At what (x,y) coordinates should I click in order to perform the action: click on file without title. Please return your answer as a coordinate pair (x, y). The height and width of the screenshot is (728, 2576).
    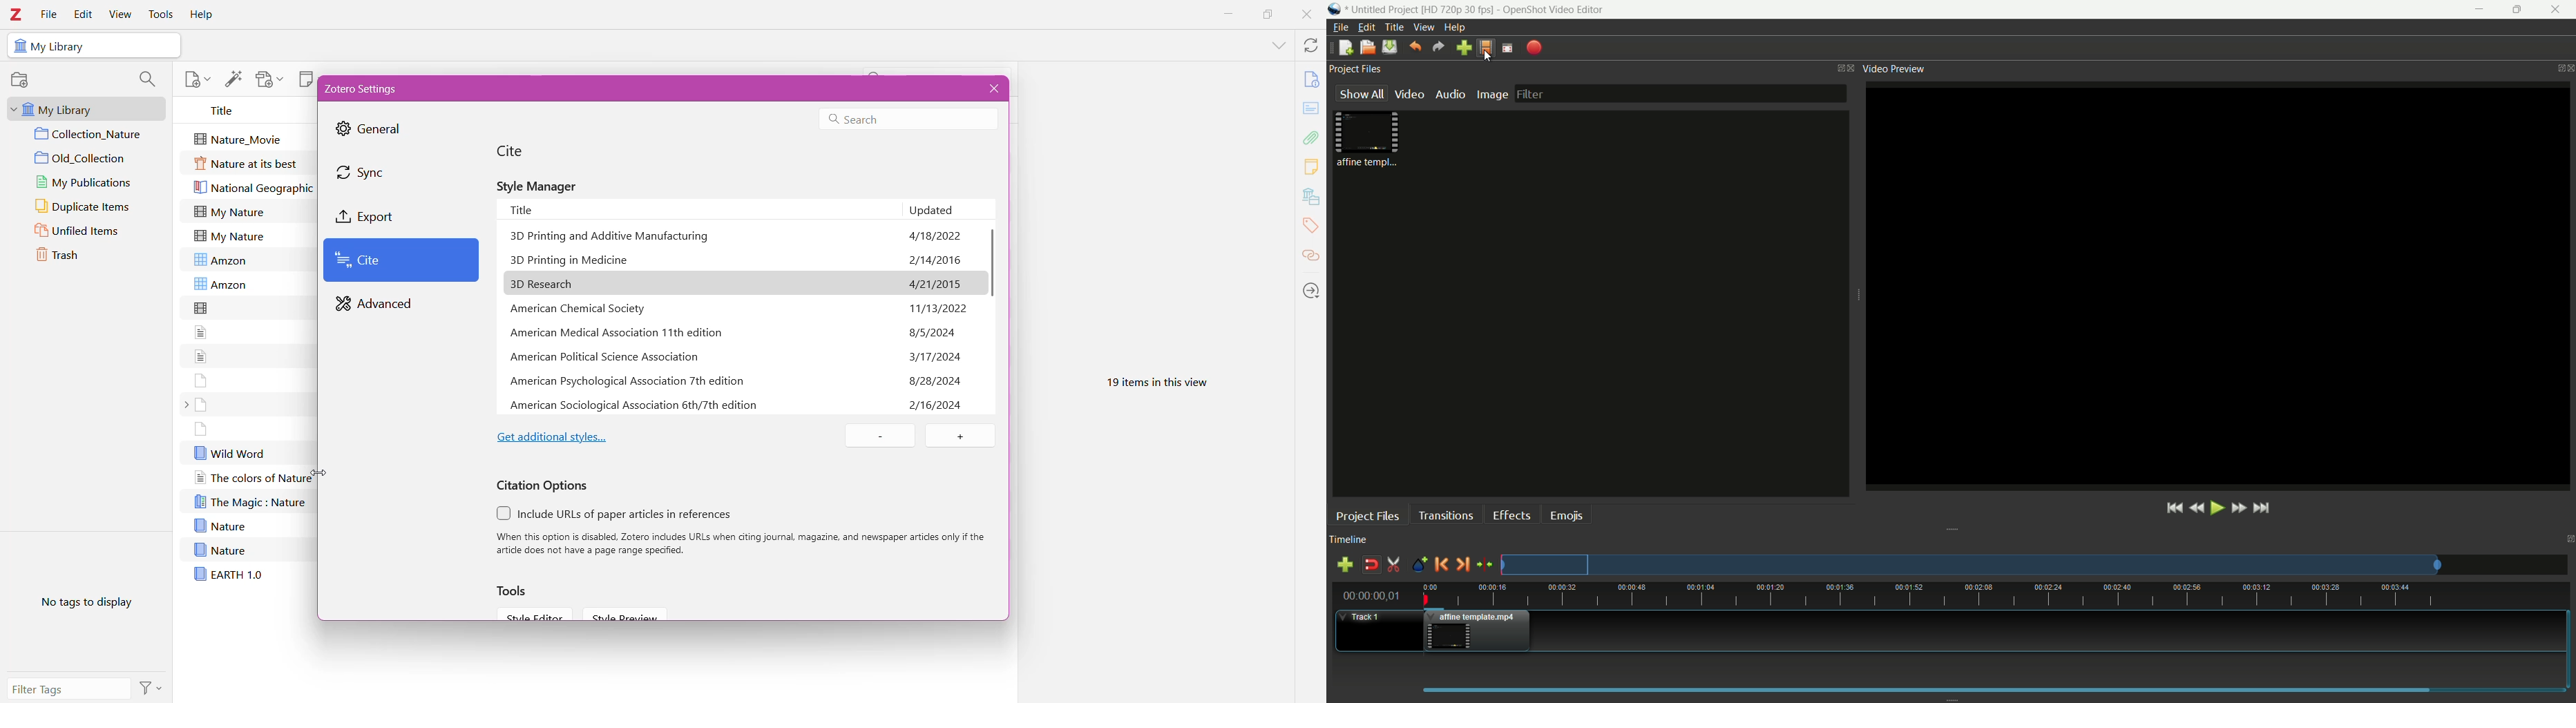
    Looking at the image, I should click on (202, 429).